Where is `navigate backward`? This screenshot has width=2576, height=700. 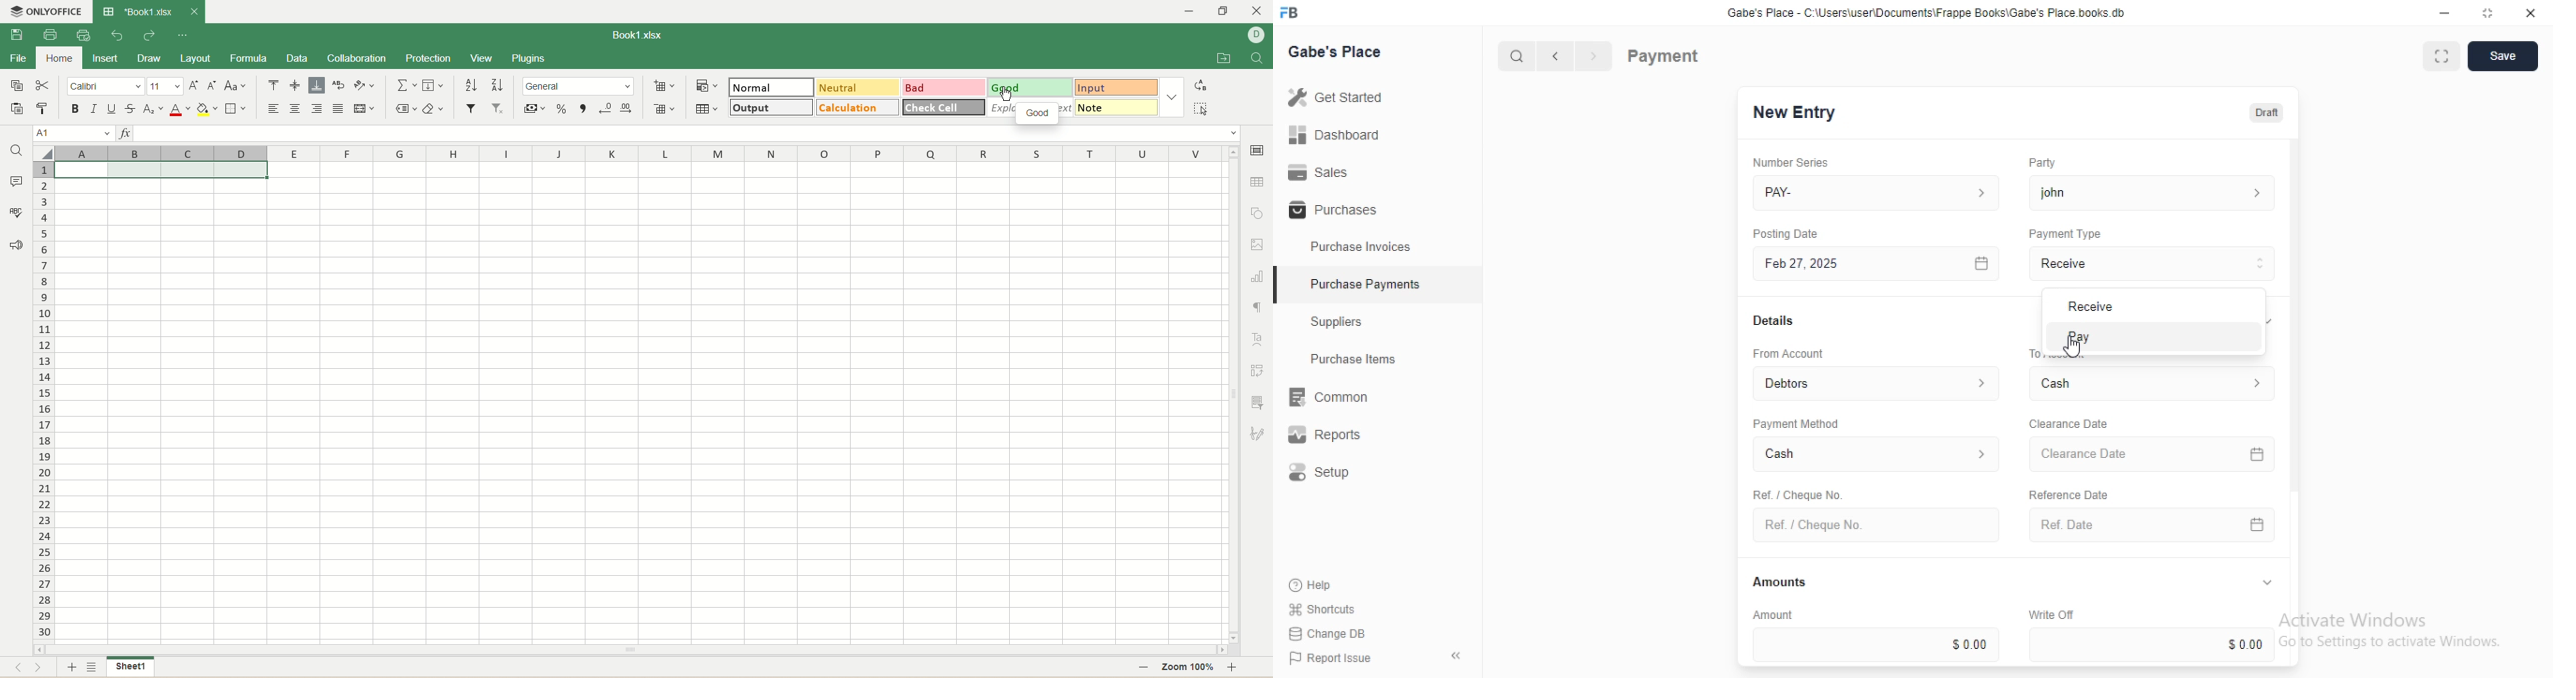 navigate backward is located at coordinates (1559, 58).